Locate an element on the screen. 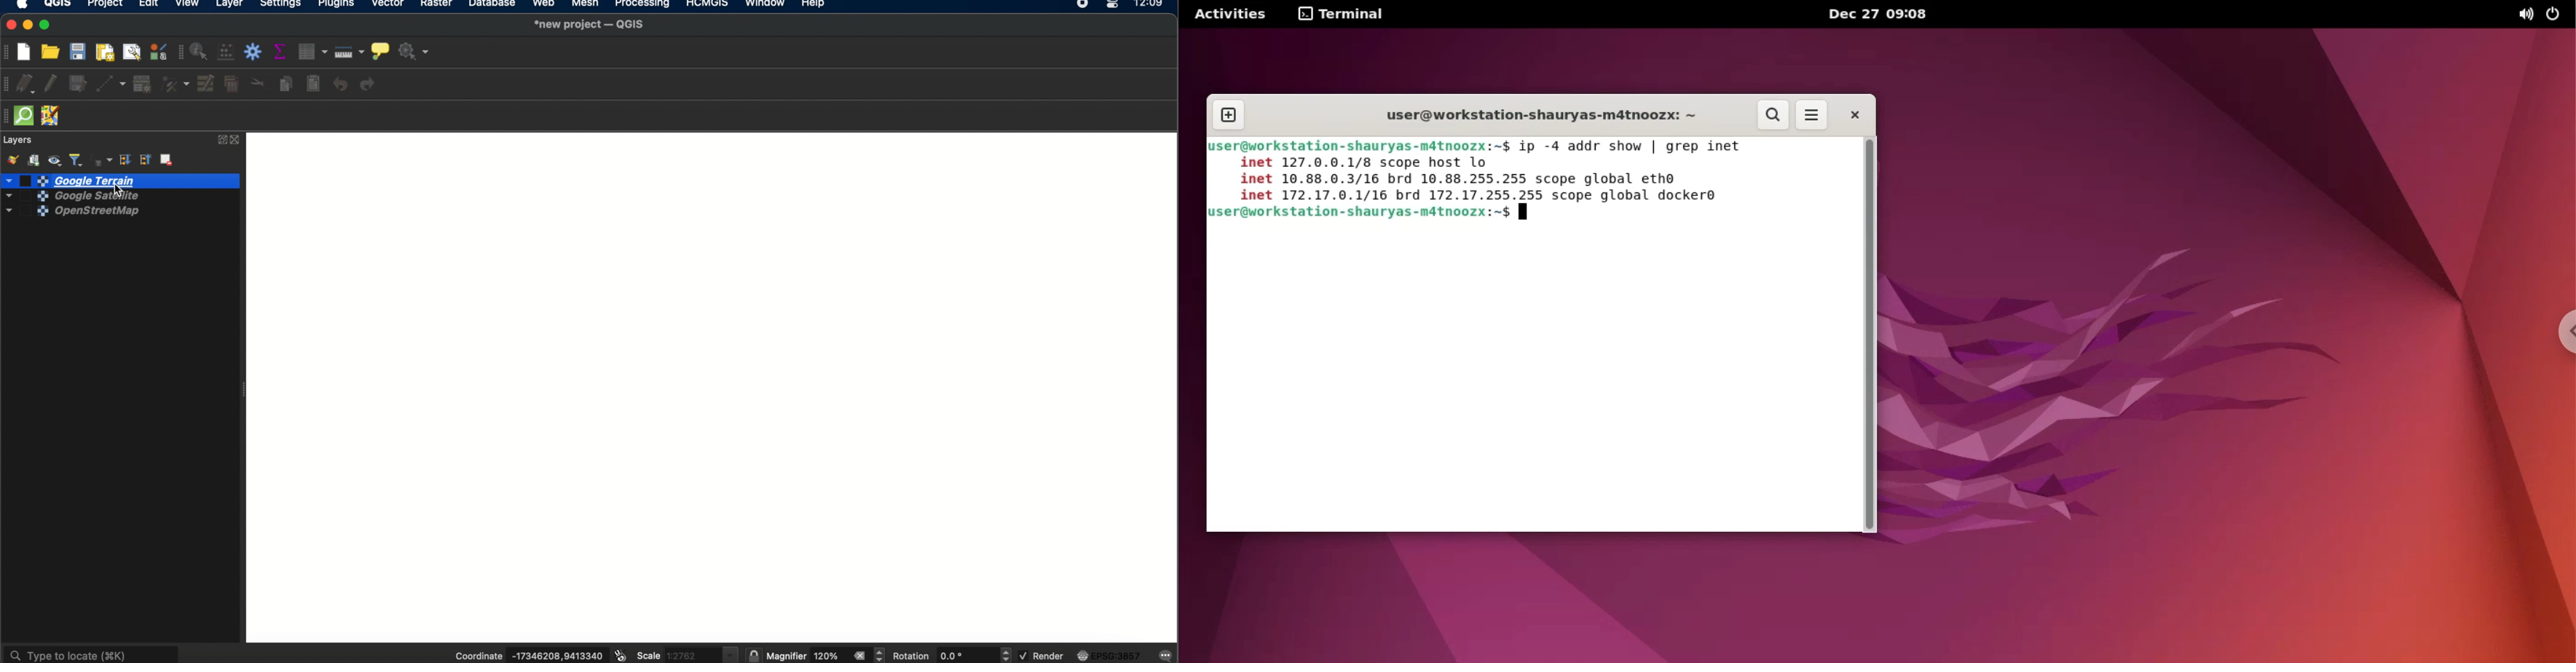 Image resolution: width=2576 pixels, height=672 pixels. open attribute table is located at coordinates (315, 52).